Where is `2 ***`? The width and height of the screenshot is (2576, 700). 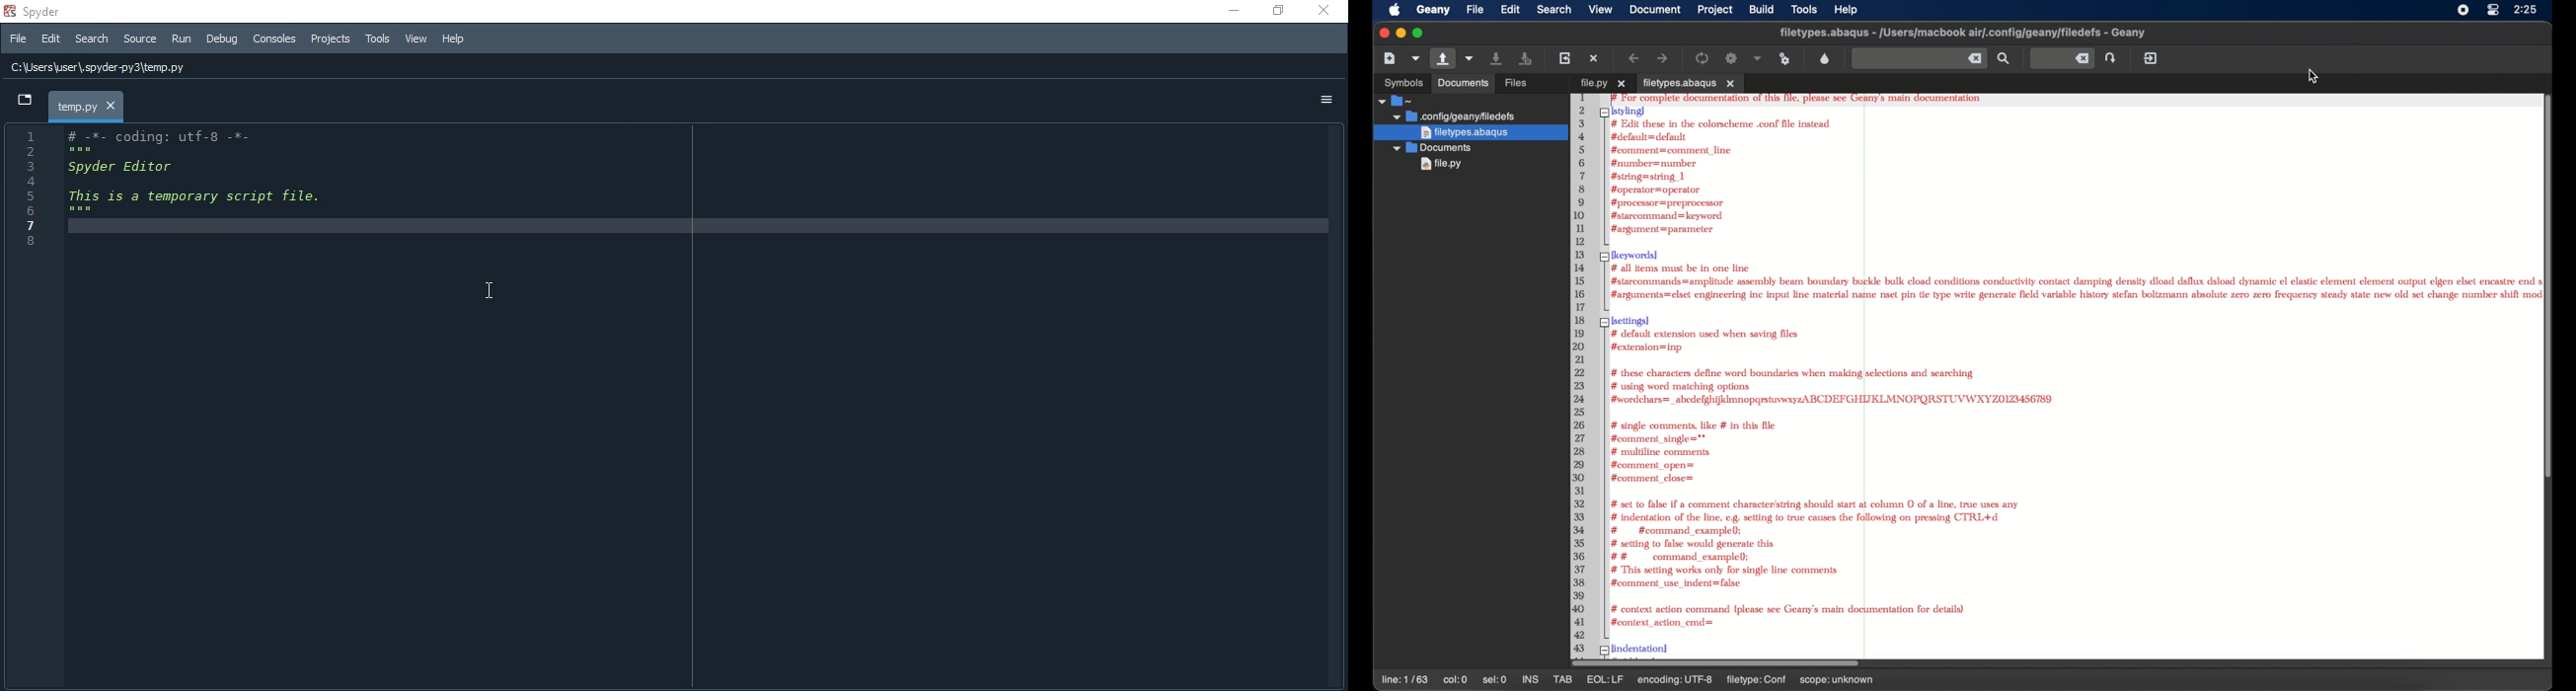 2 *** is located at coordinates (75, 150).